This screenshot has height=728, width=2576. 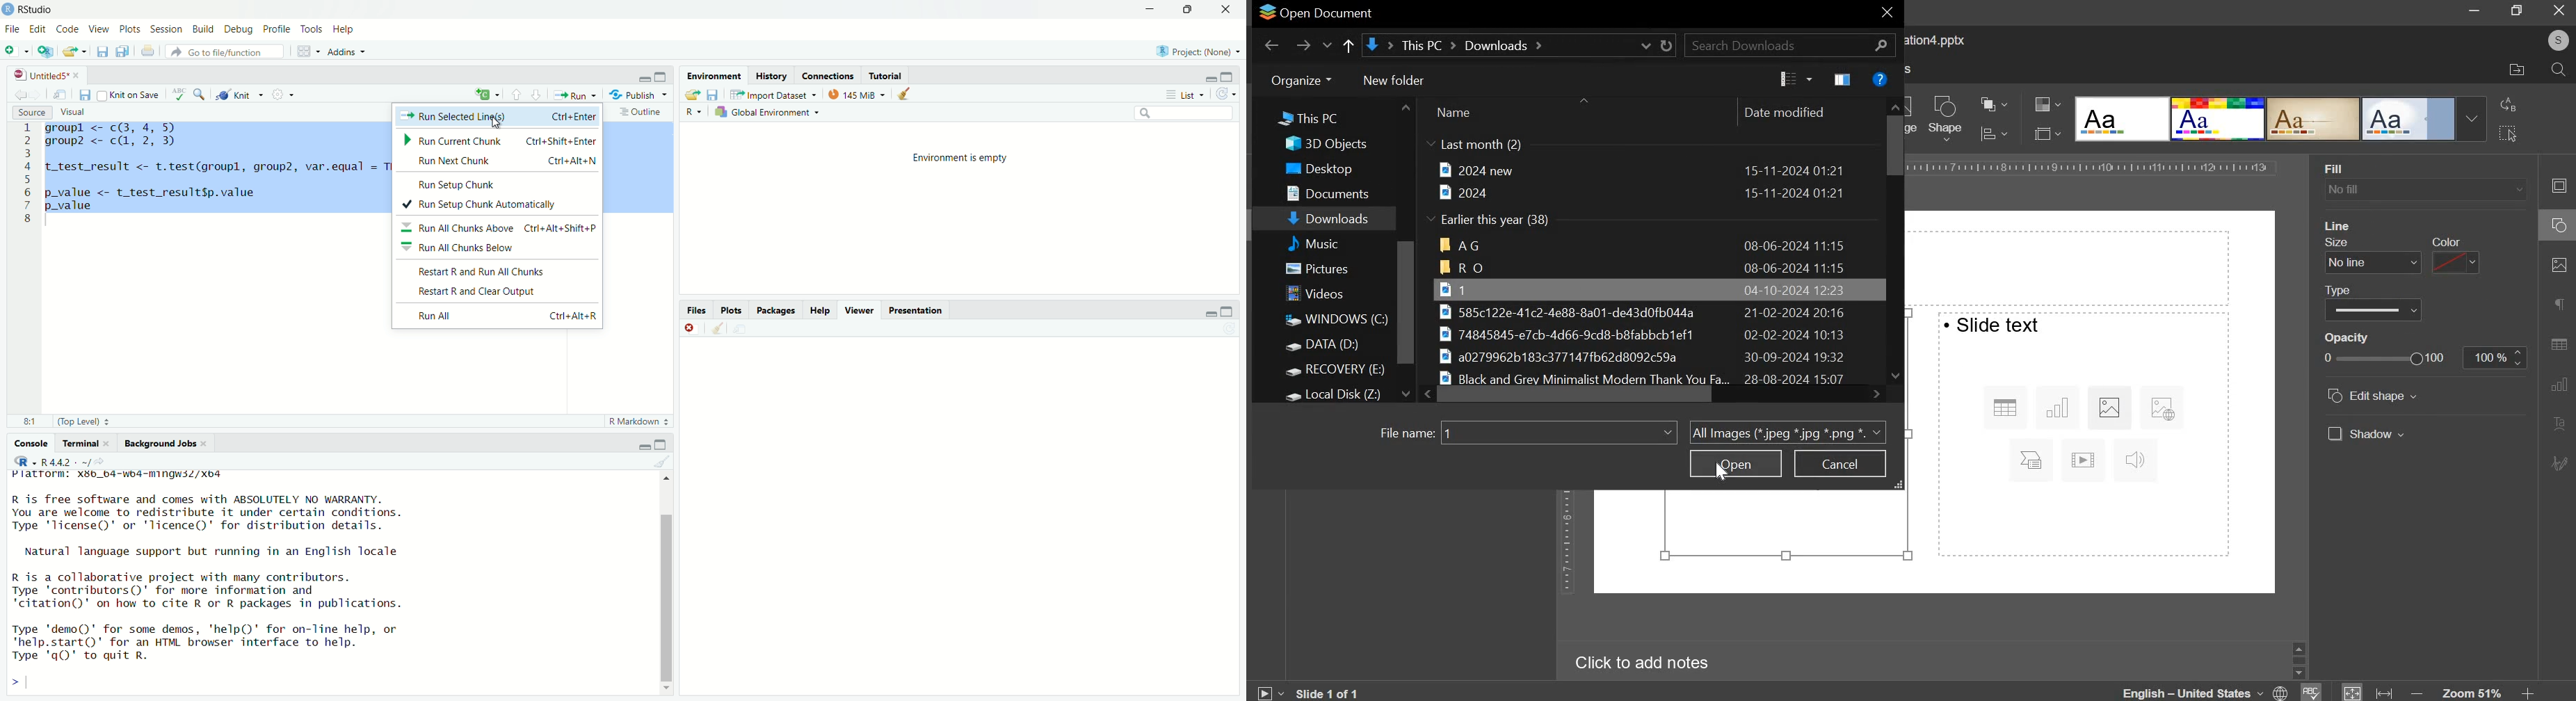 What do you see at coordinates (773, 93) in the screenshot?
I see `Import dataset` at bounding box center [773, 93].